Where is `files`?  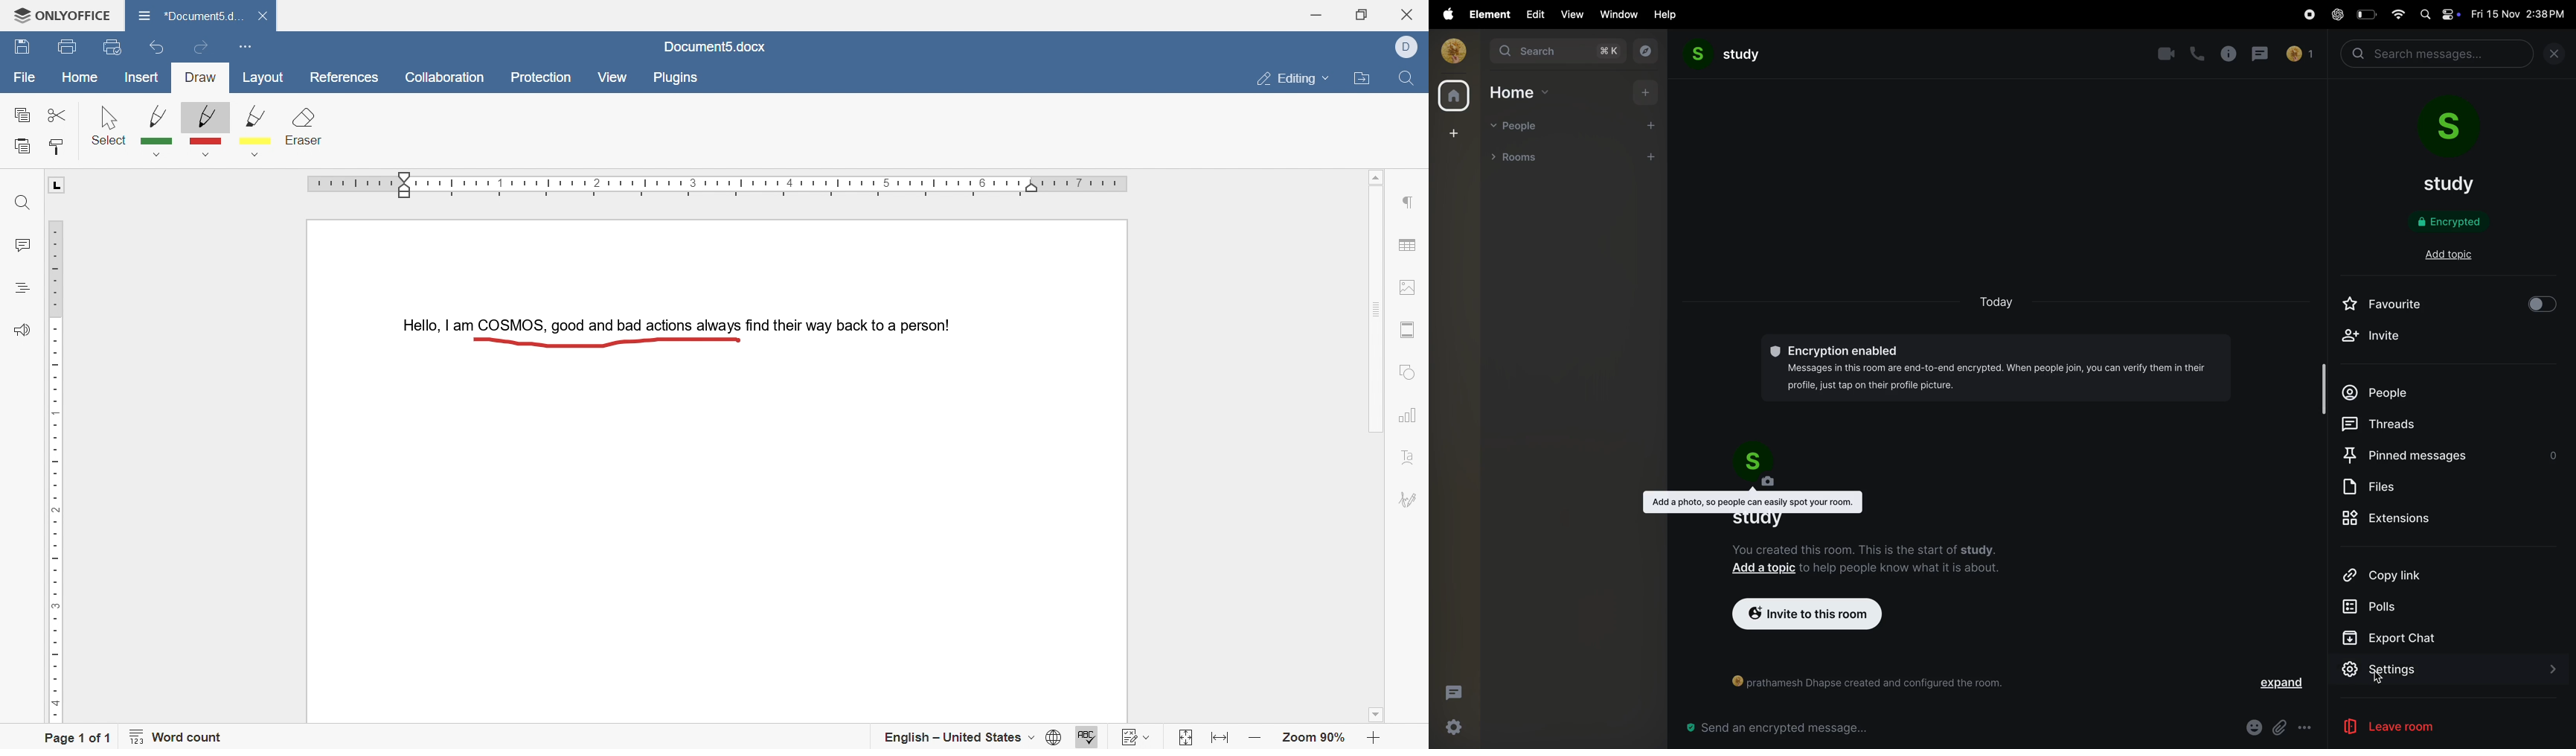 files is located at coordinates (2383, 487).